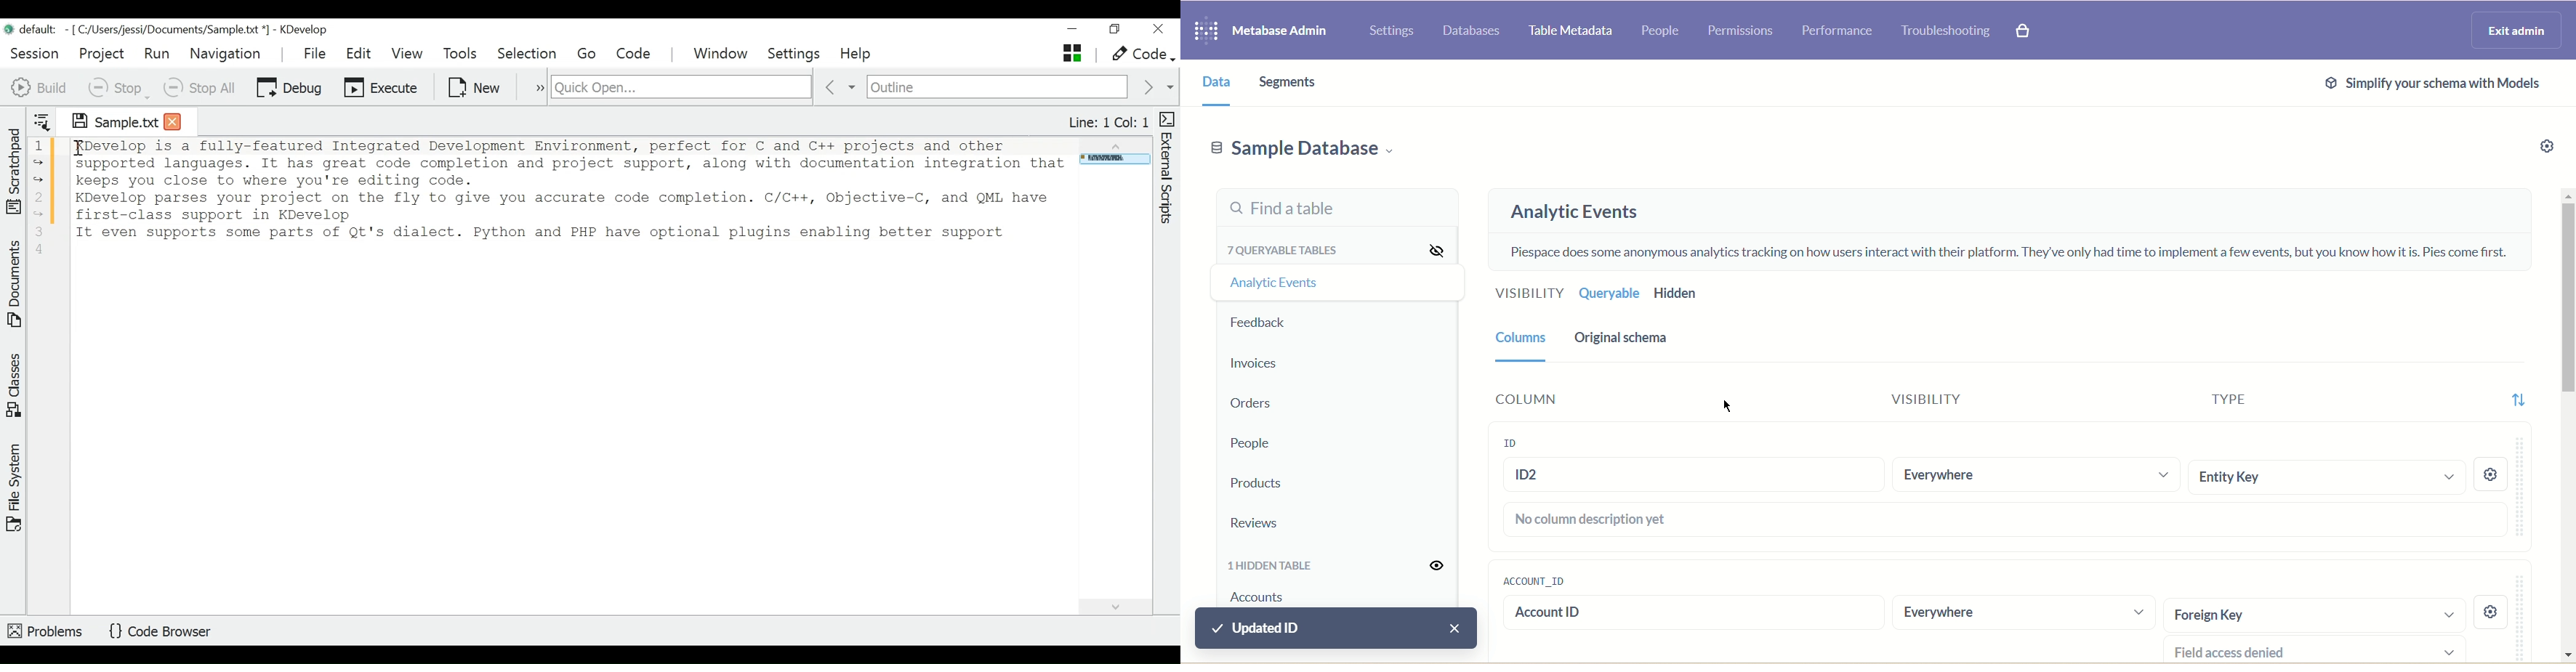 This screenshot has height=672, width=2576. What do you see at coordinates (1589, 208) in the screenshot?
I see `Analytic events` at bounding box center [1589, 208].